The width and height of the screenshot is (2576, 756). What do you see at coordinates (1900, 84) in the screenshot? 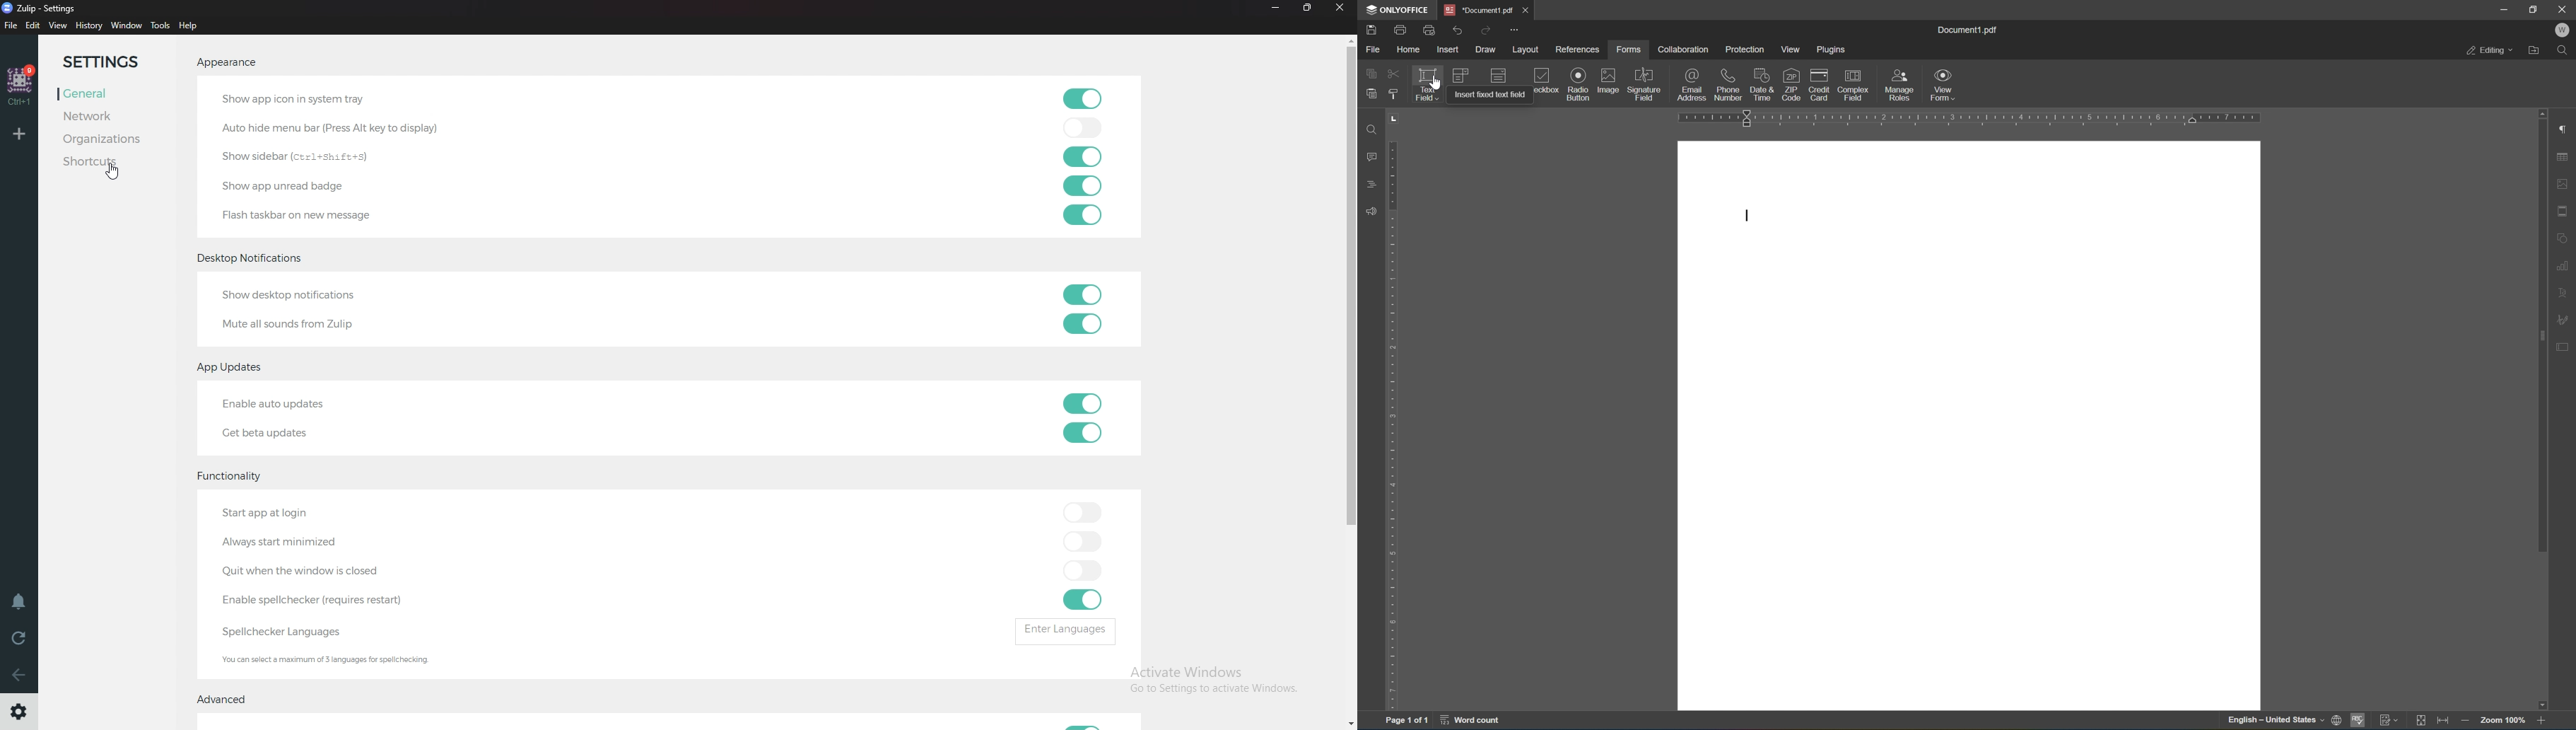
I see `manage roles` at bounding box center [1900, 84].